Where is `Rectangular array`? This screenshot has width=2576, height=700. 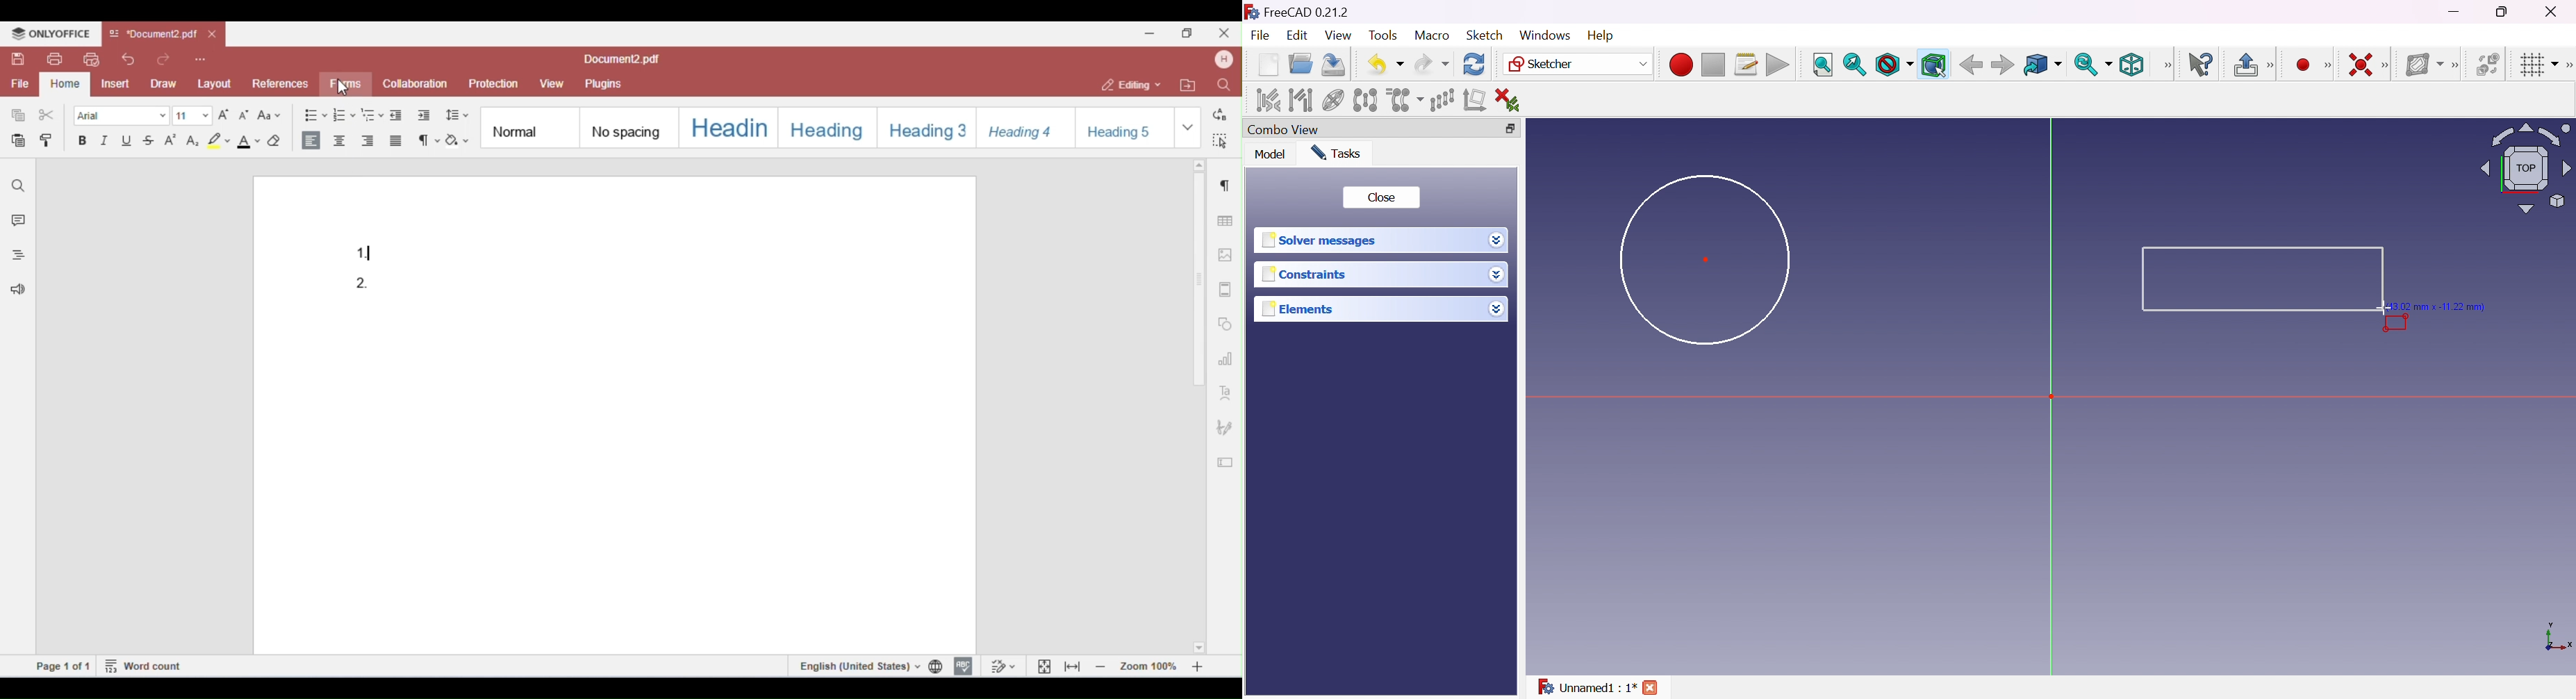 Rectangular array is located at coordinates (1442, 99).